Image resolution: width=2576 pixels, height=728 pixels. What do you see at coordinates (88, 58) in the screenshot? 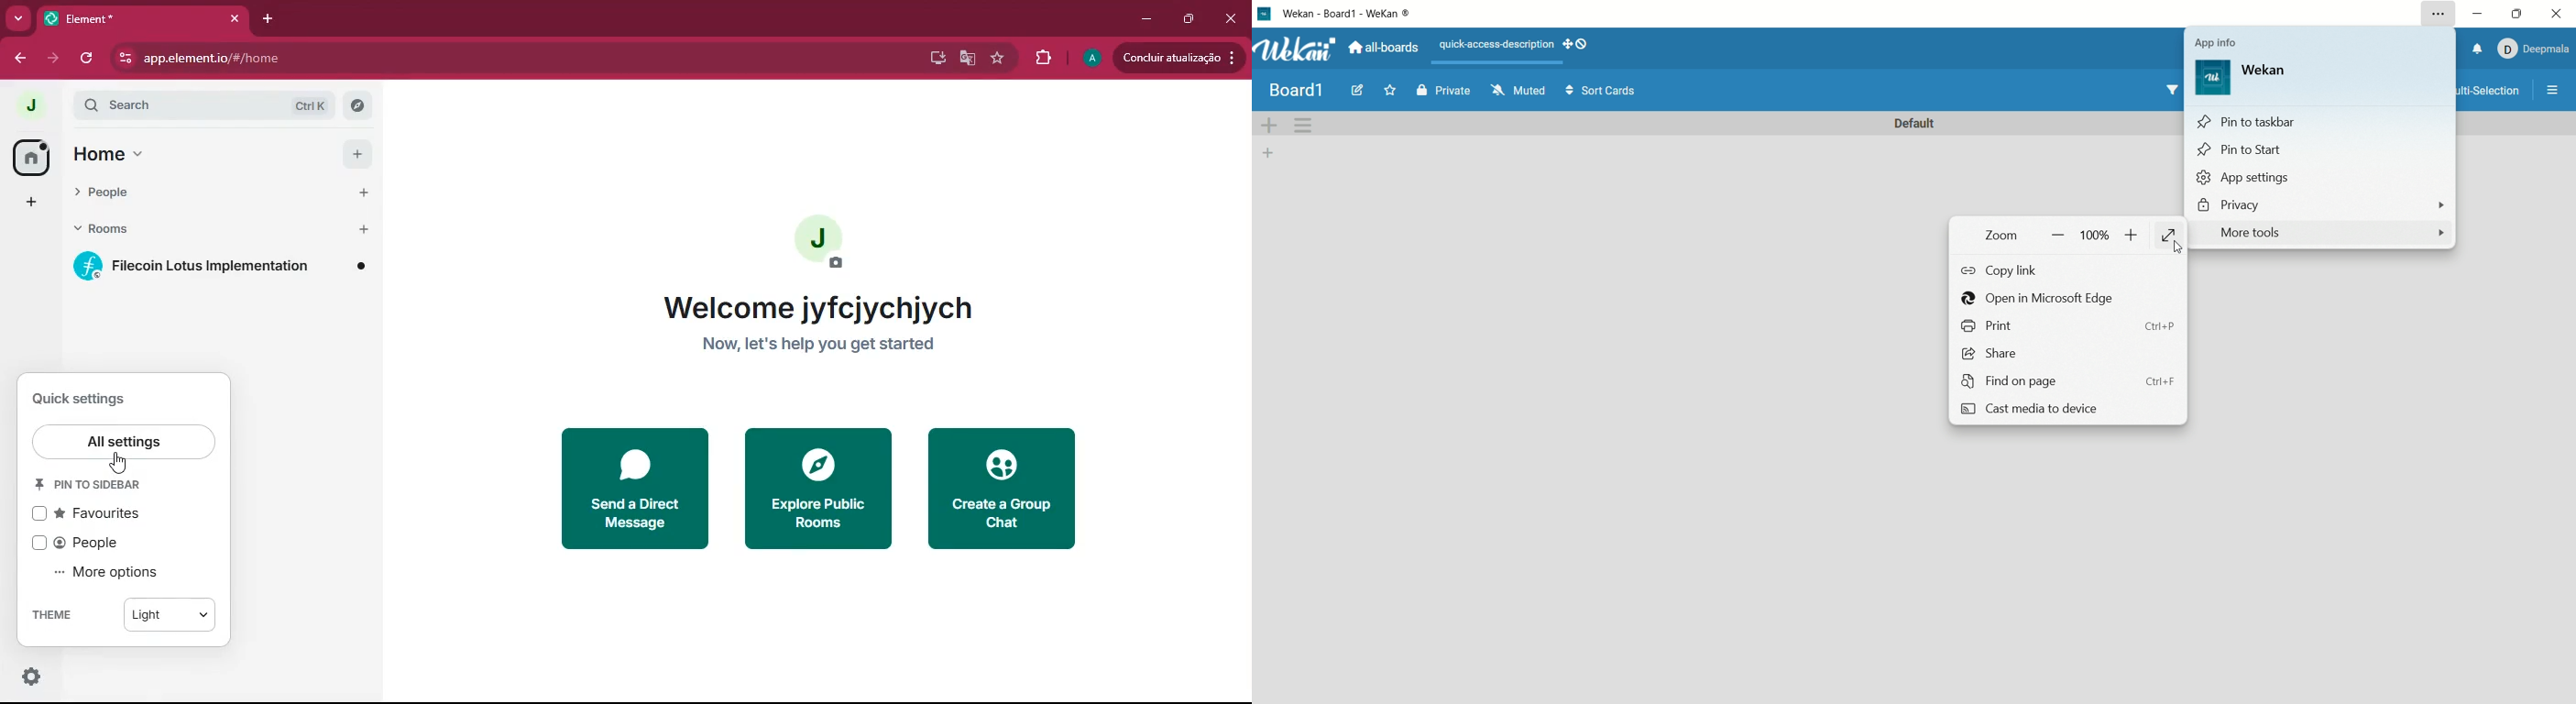
I see `refresh` at bounding box center [88, 58].